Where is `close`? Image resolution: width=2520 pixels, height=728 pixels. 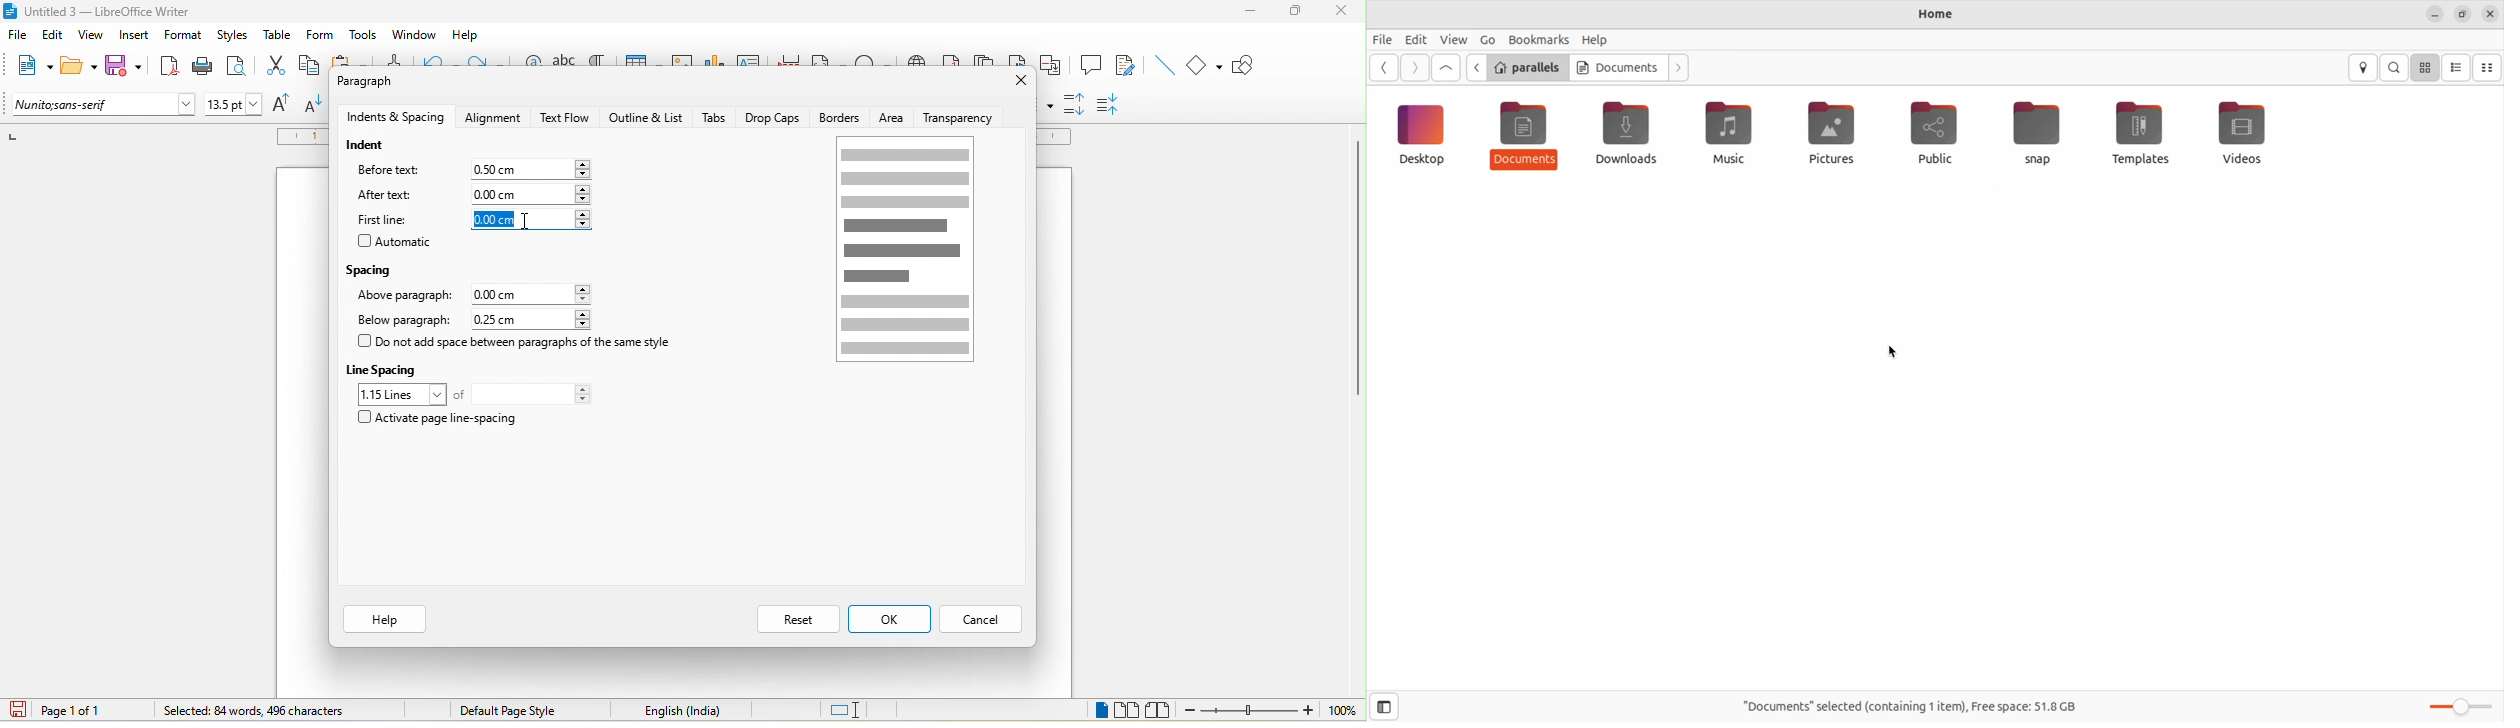 close is located at coordinates (1019, 79).